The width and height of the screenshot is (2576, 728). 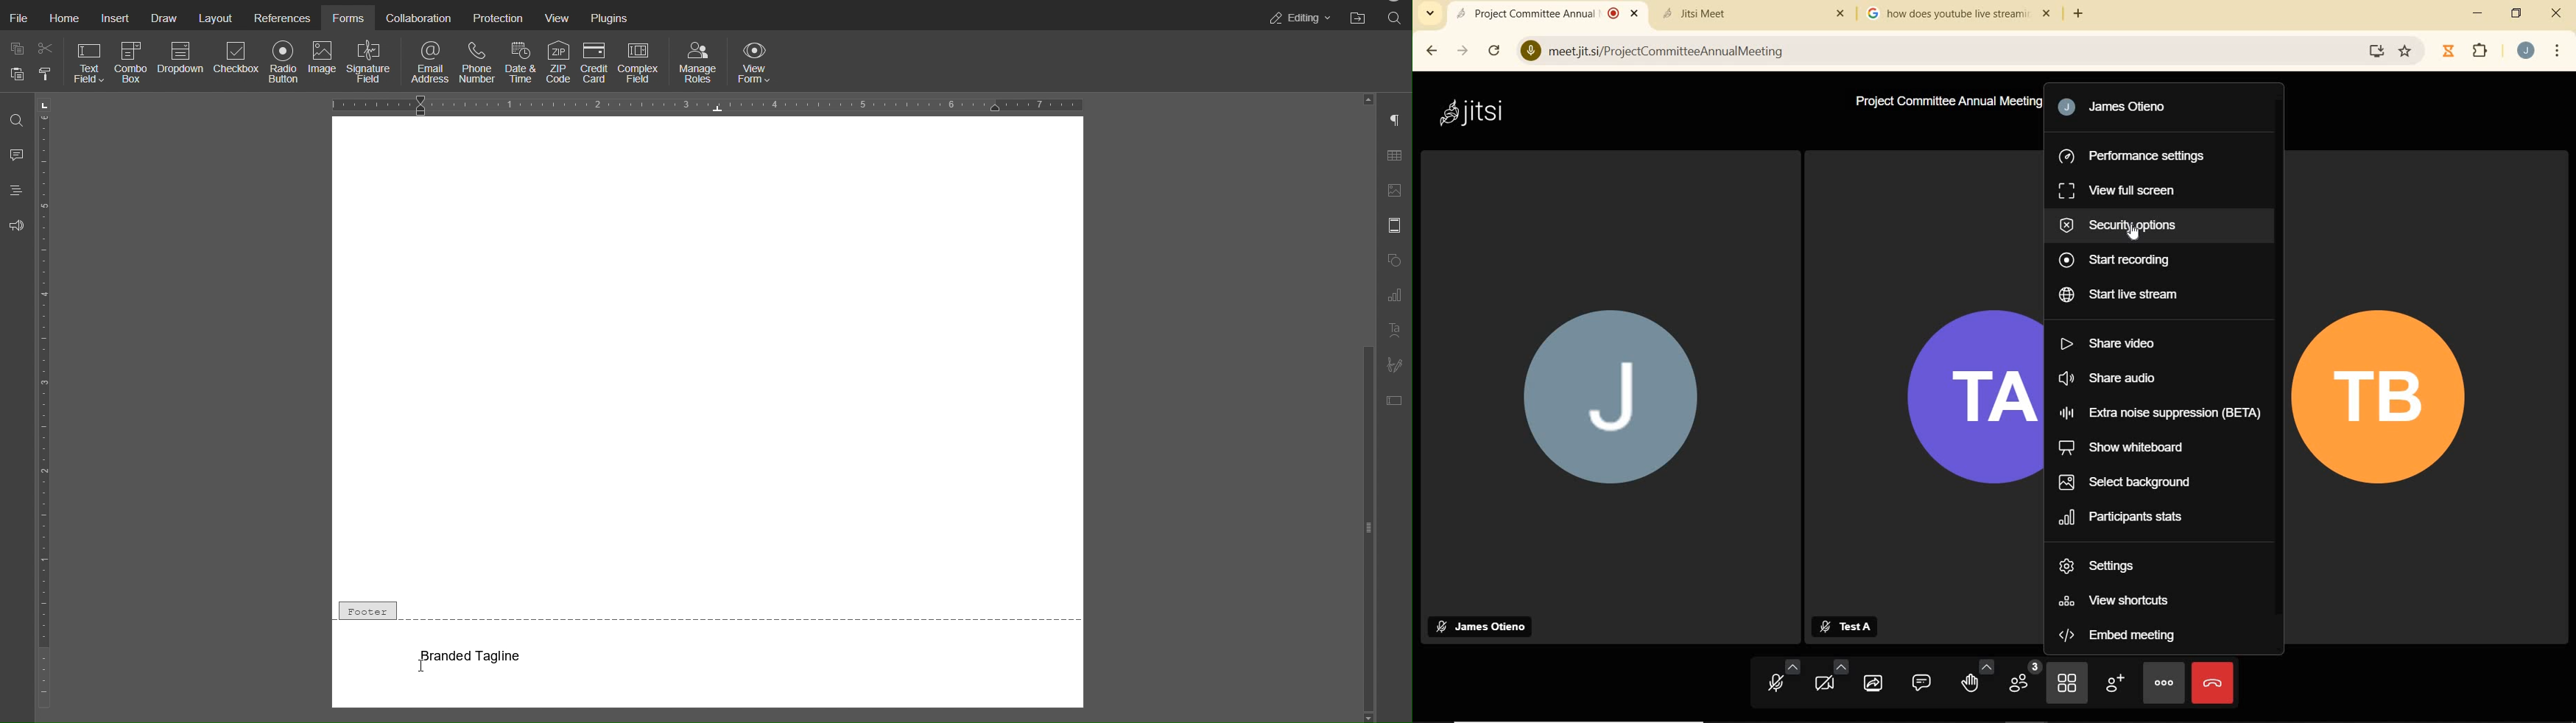 What do you see at coordinates (1366, 490) in the screenshot?
I see `slider` at bounding box center [1366, 490].